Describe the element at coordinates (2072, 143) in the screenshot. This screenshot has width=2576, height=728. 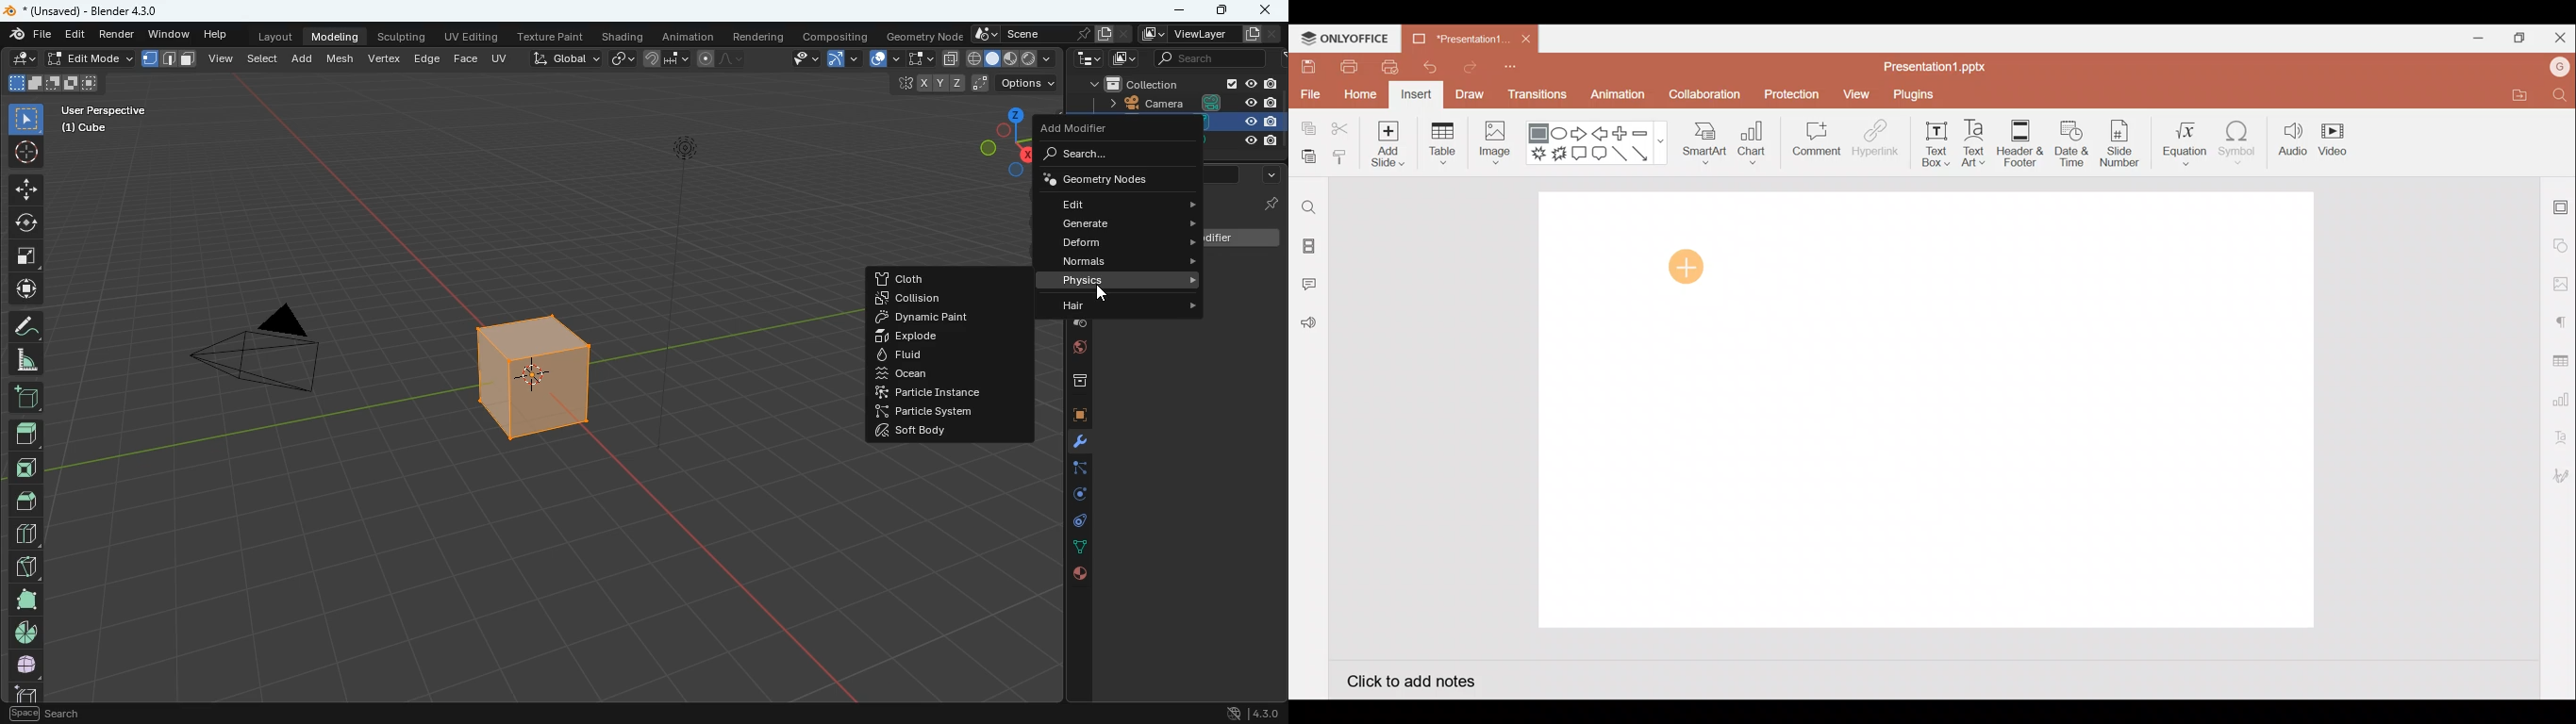
I see `Date & time` at that location.